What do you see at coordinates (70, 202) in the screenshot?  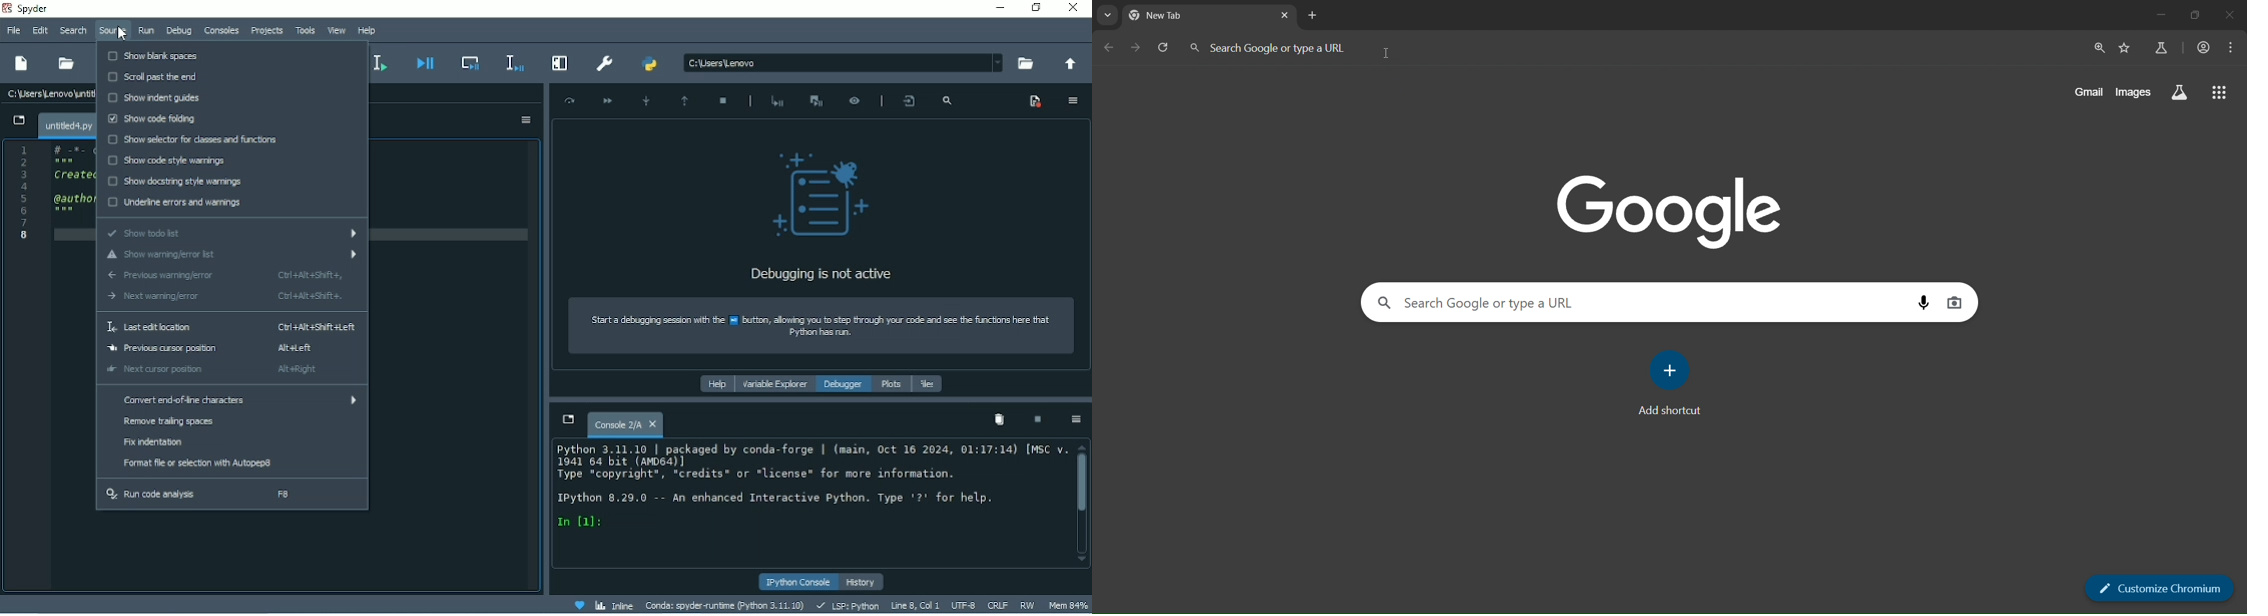 I see `author` at bounding box center [70, 202].